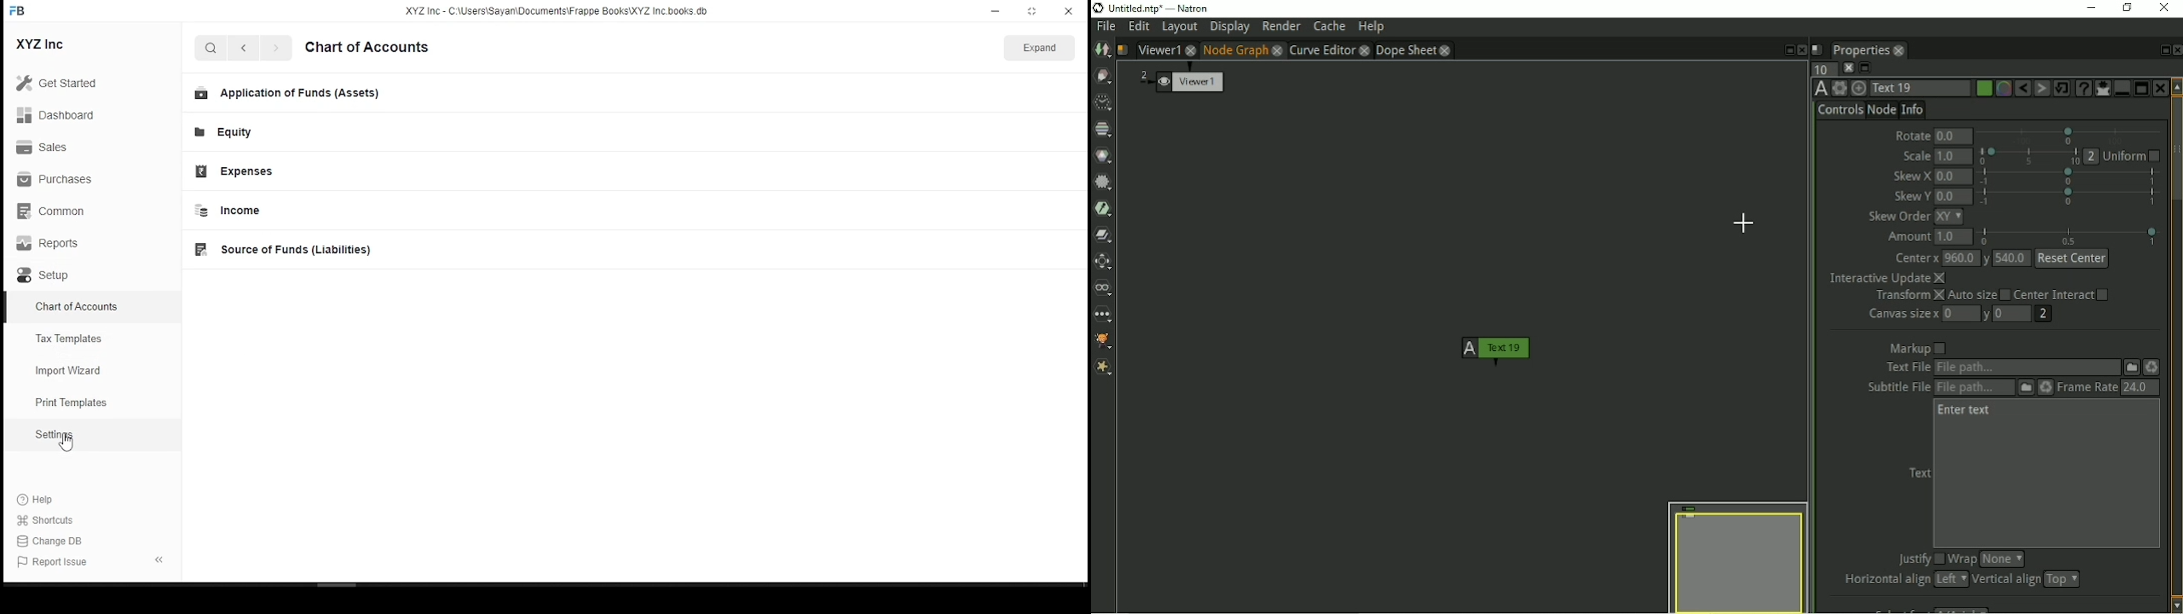 This screenshot has width=2184, height=616. What do you see at coordinates (241, 172) in the screenshot?
I see `Expenses` at bounding box center [241, 172].